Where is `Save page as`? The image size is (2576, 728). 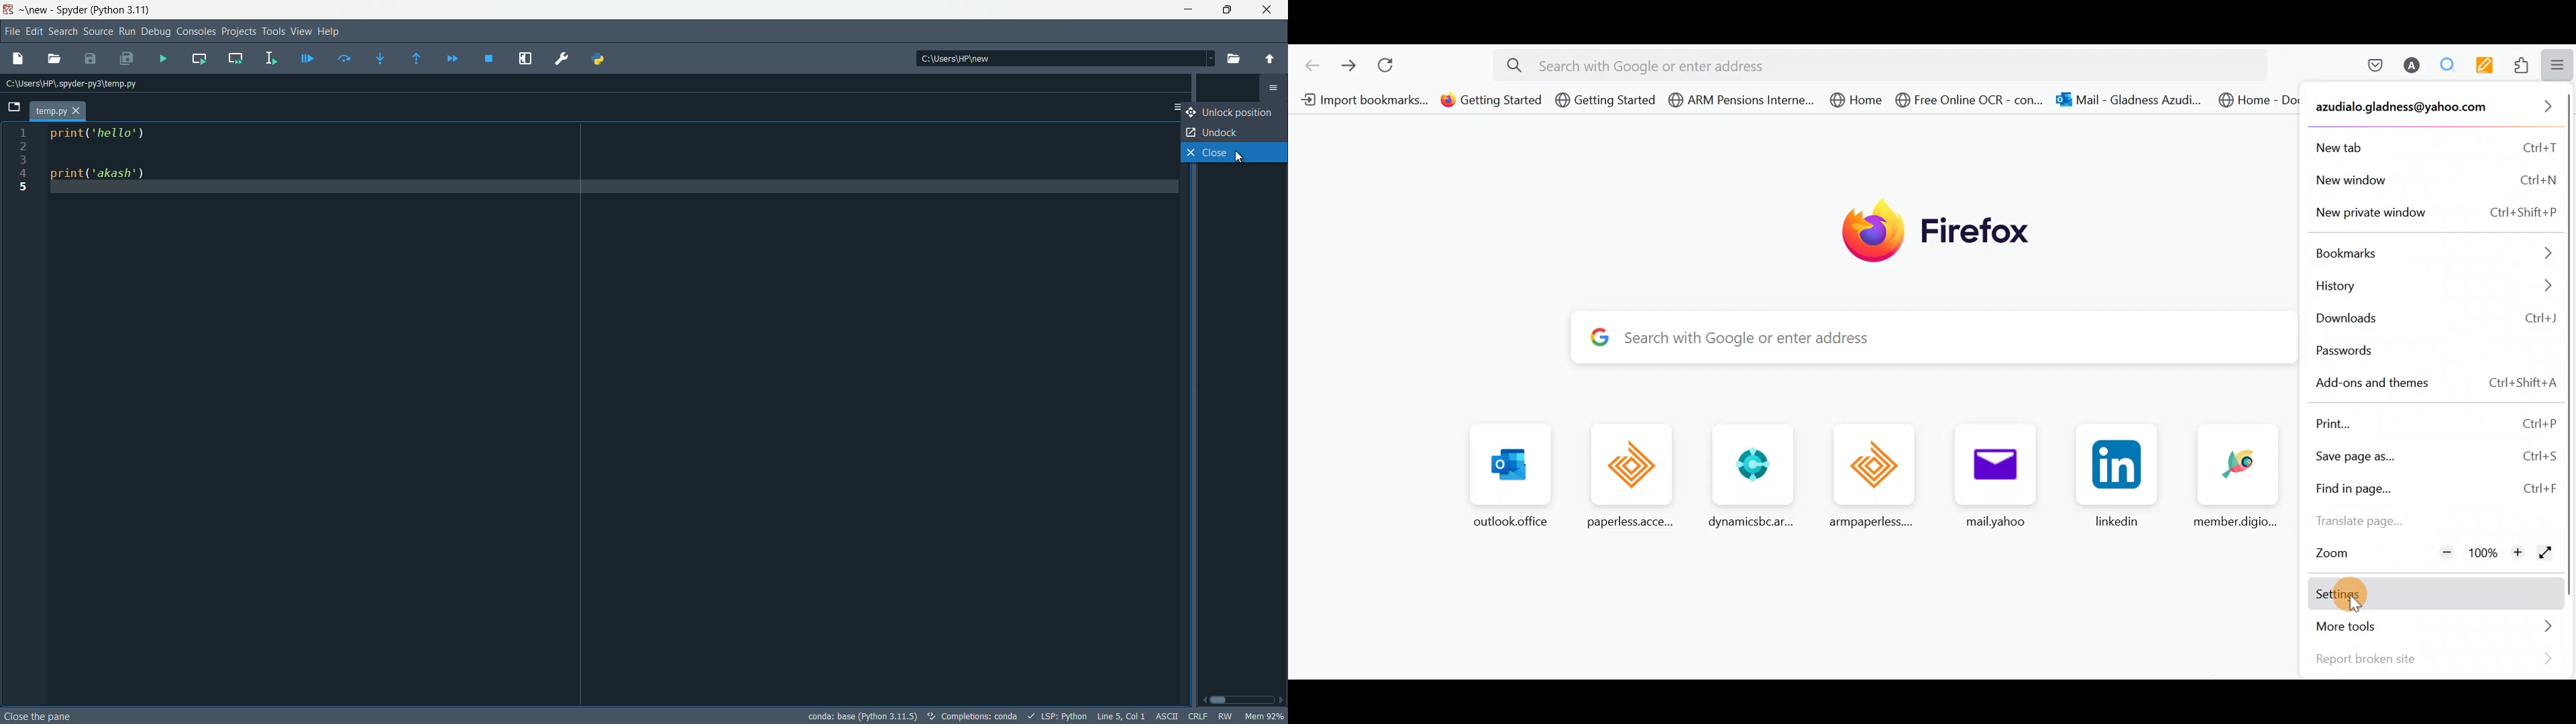
Save page as is located at coordinates (2436, 457).